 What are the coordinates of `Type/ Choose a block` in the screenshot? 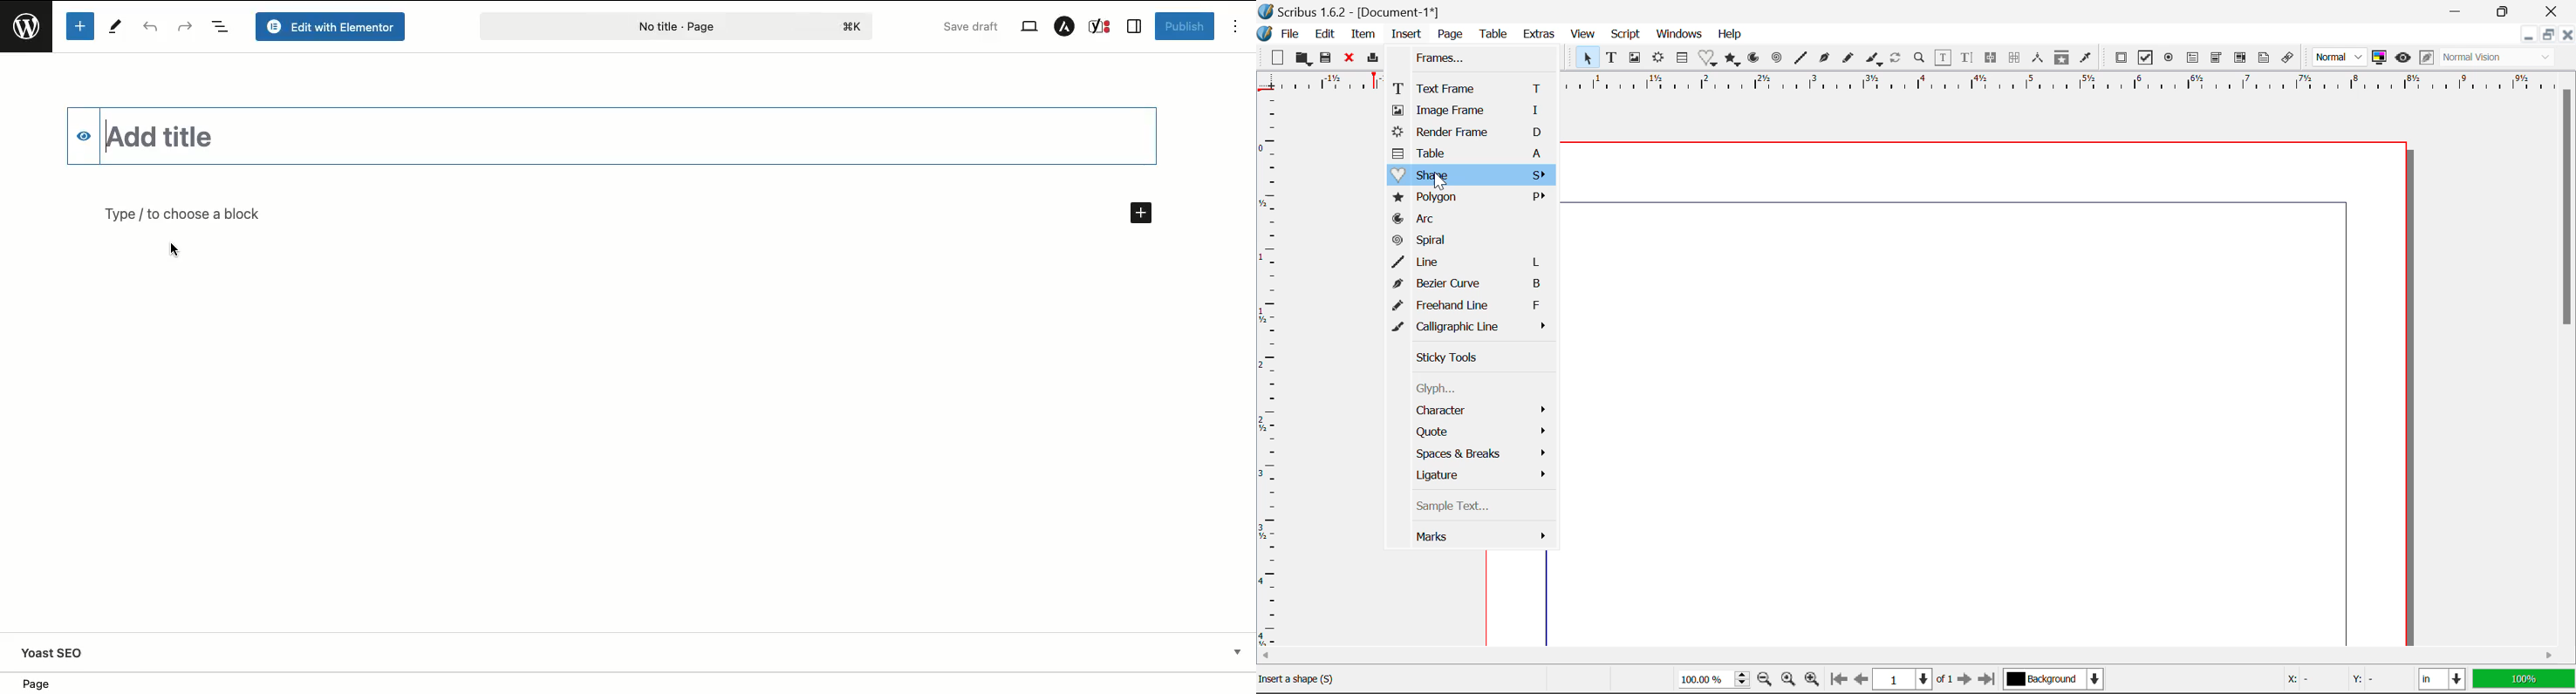 It's located at (256, 212).